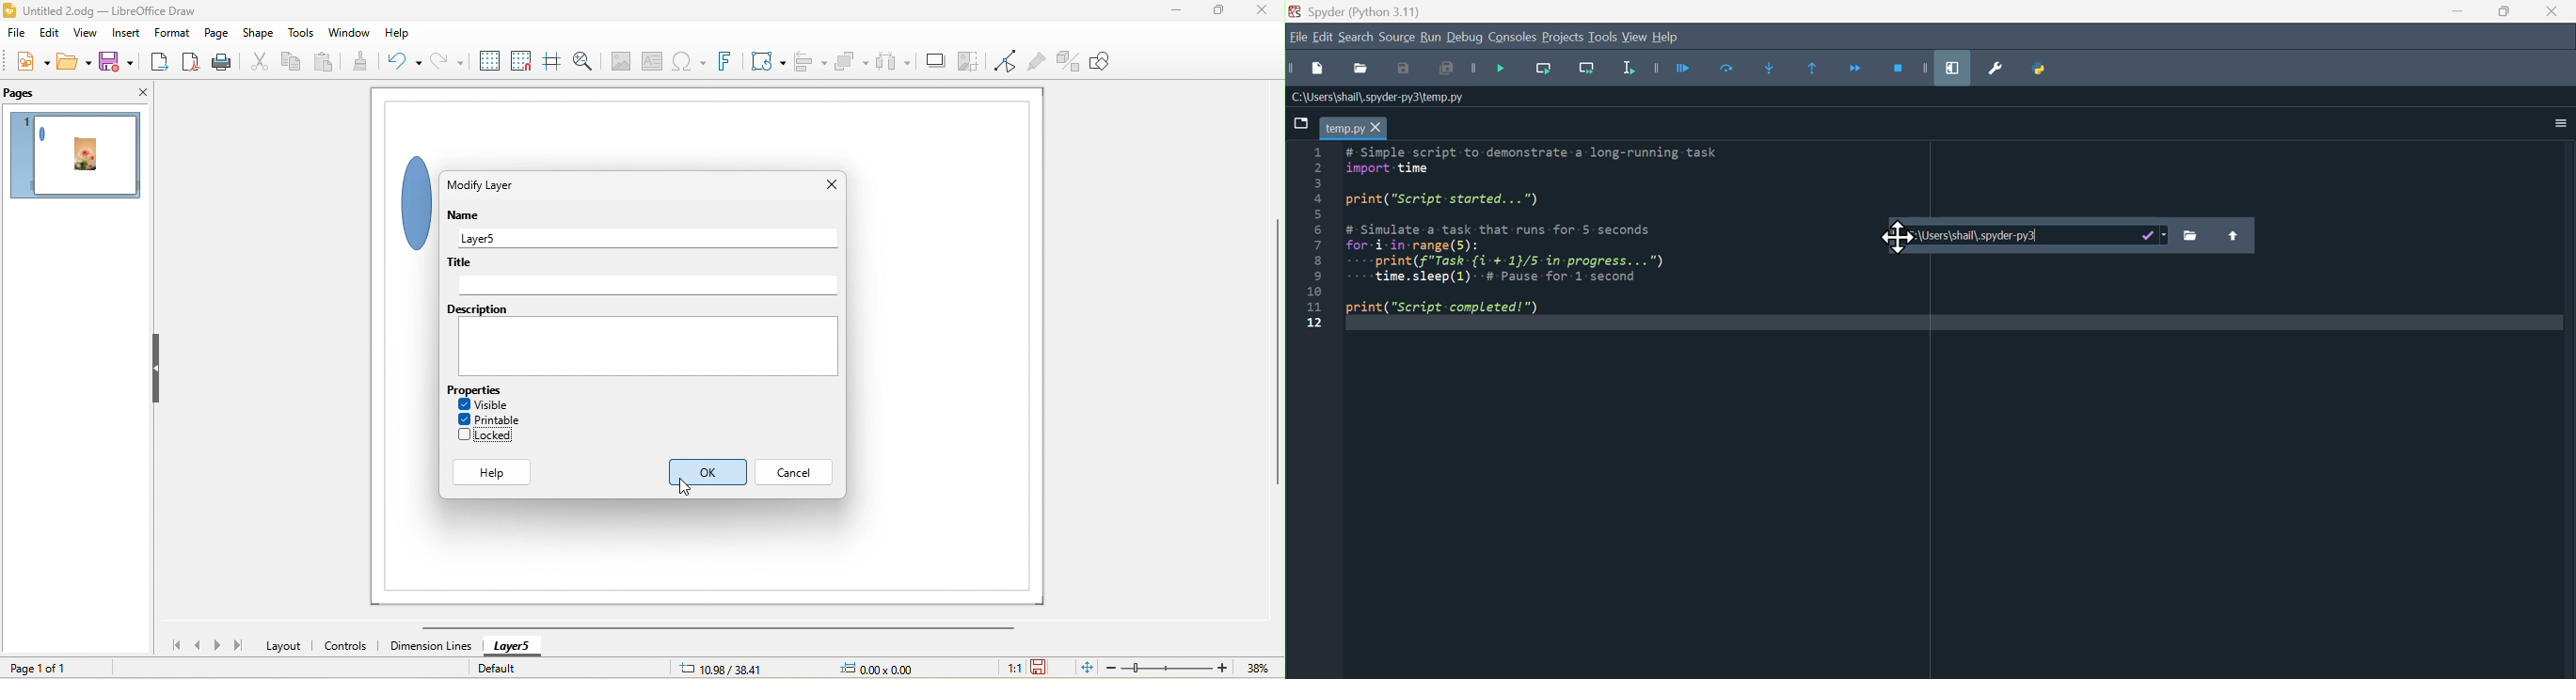 This screenshot has height=700, width=2576. I want to click on visible, so click(484, 404).